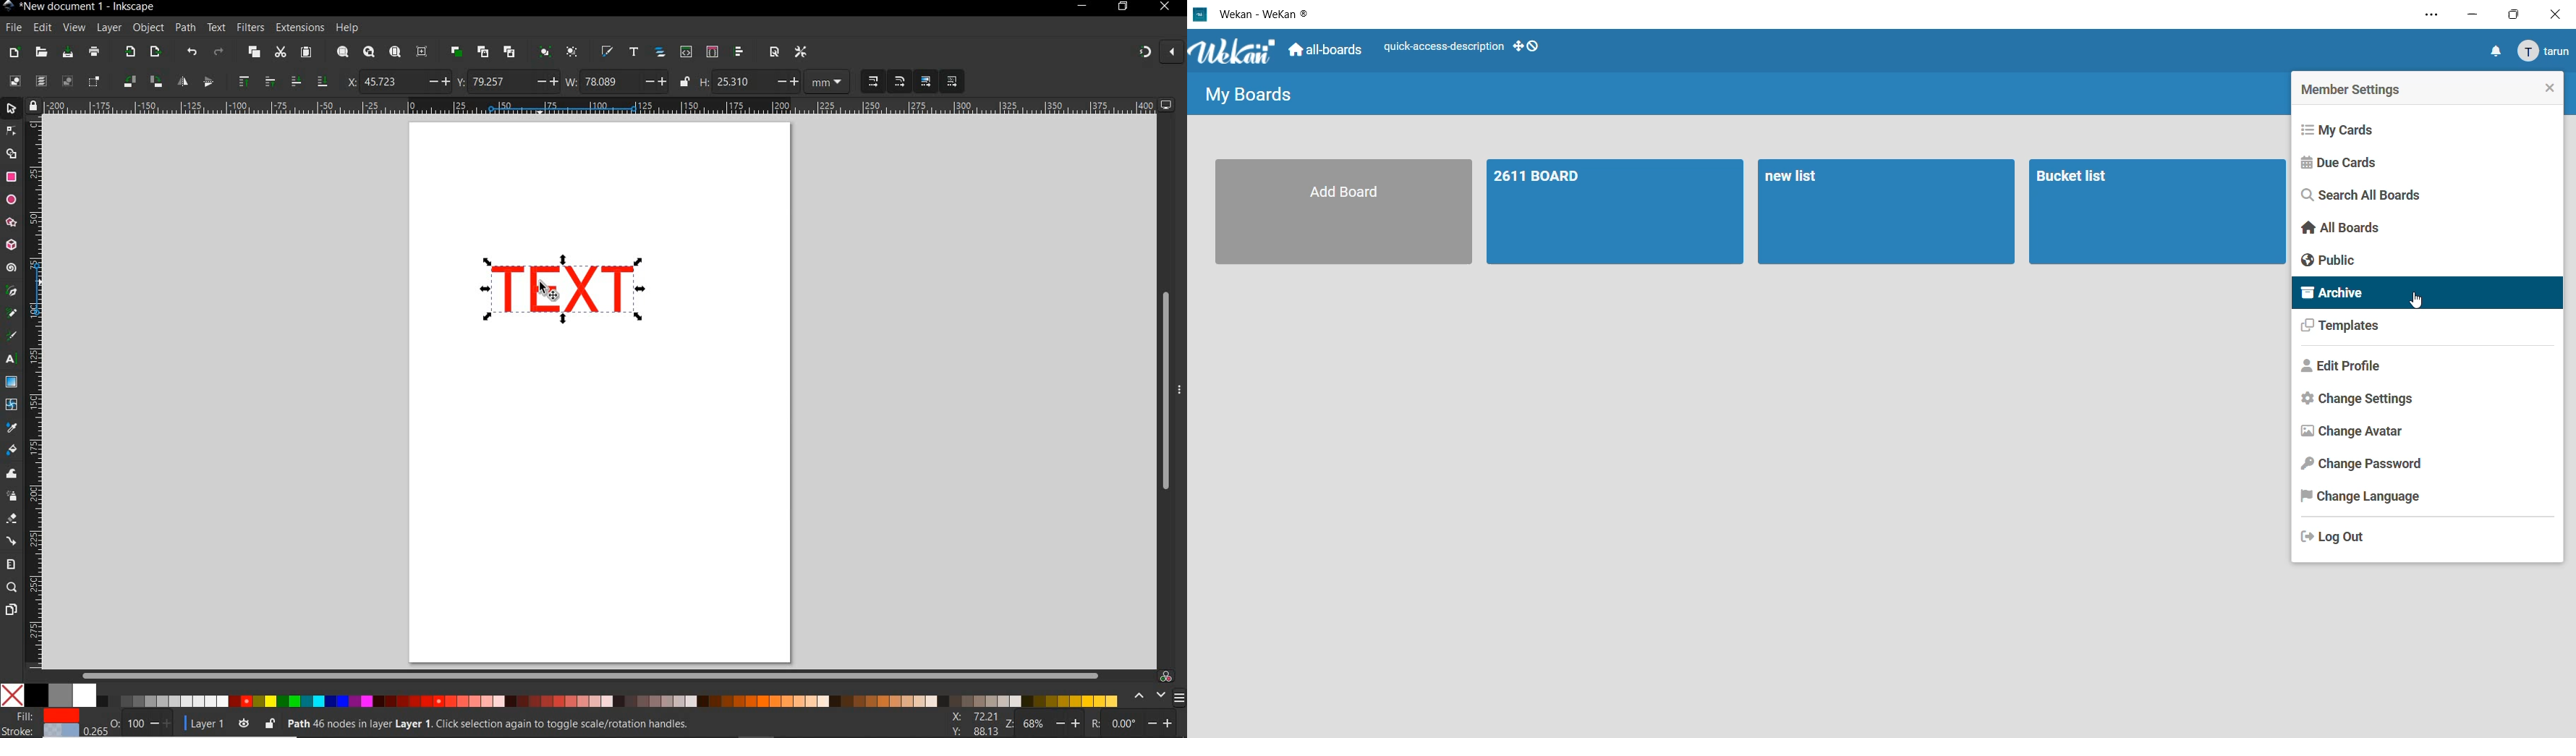 The height and width of the screenshot is (756, 2576). I want to click on ENABLE SNAPPING TOOL, so click(1160, 52).